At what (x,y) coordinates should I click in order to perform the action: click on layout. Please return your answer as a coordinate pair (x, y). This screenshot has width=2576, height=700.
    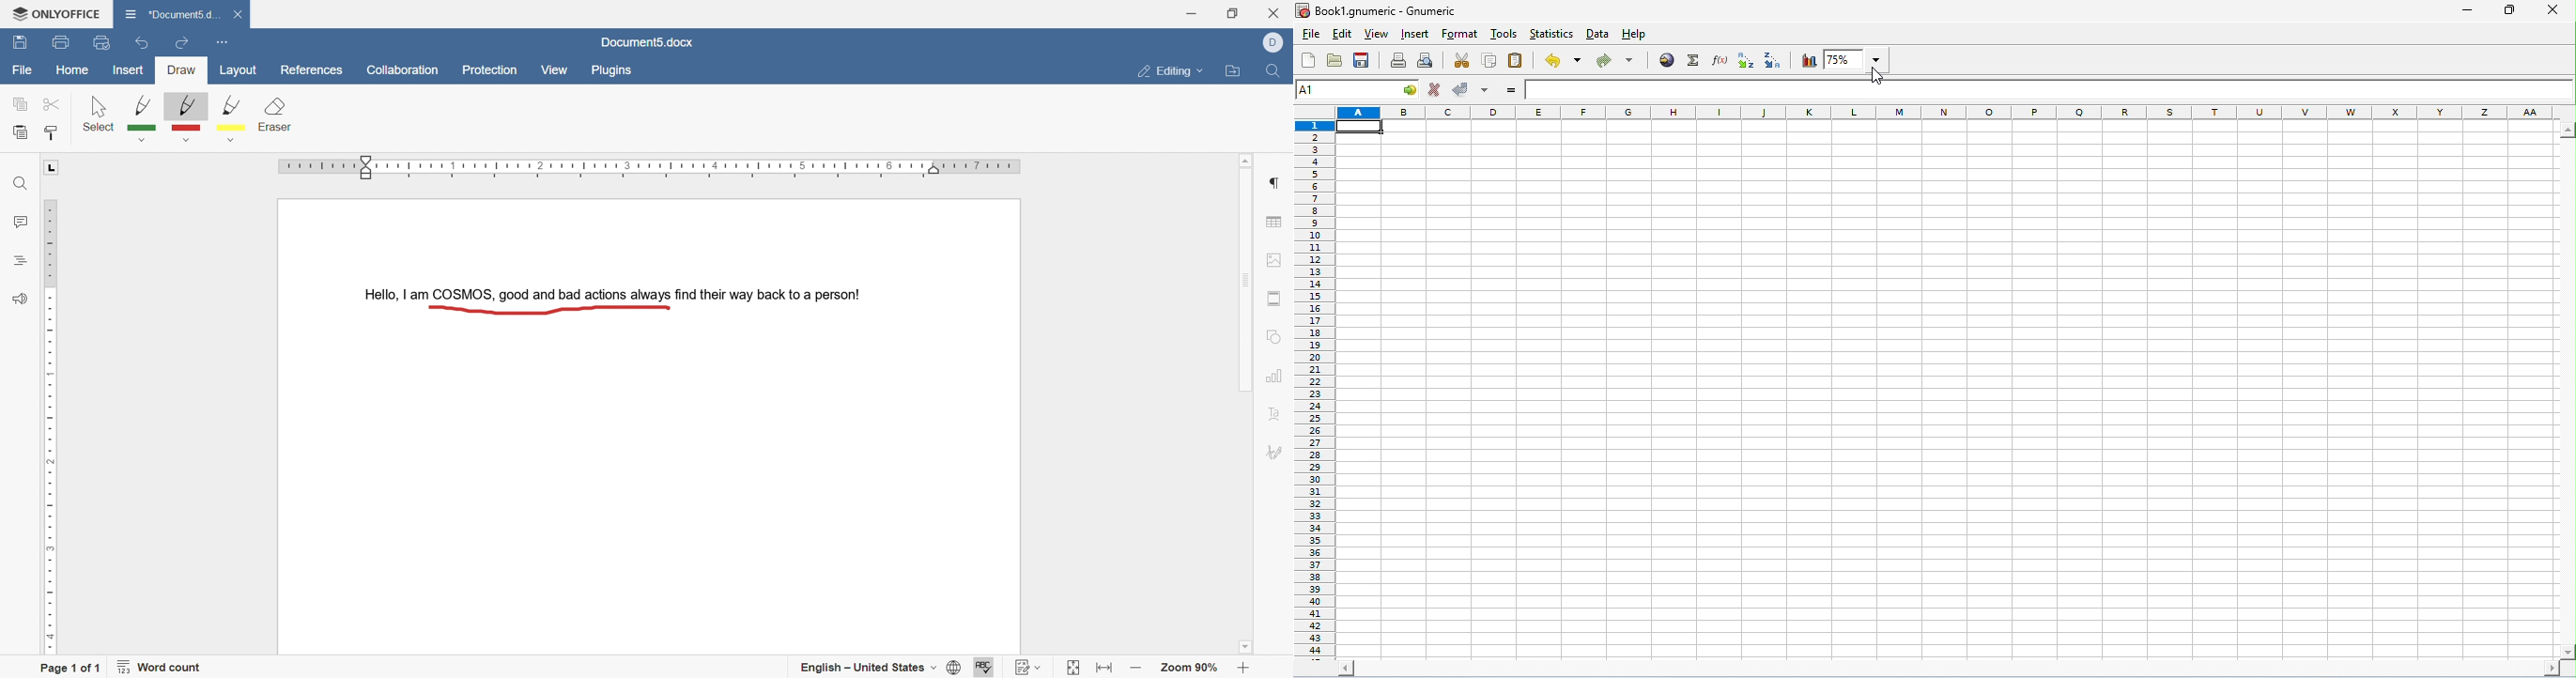
    Looking at the image, I should click on (241, 71).